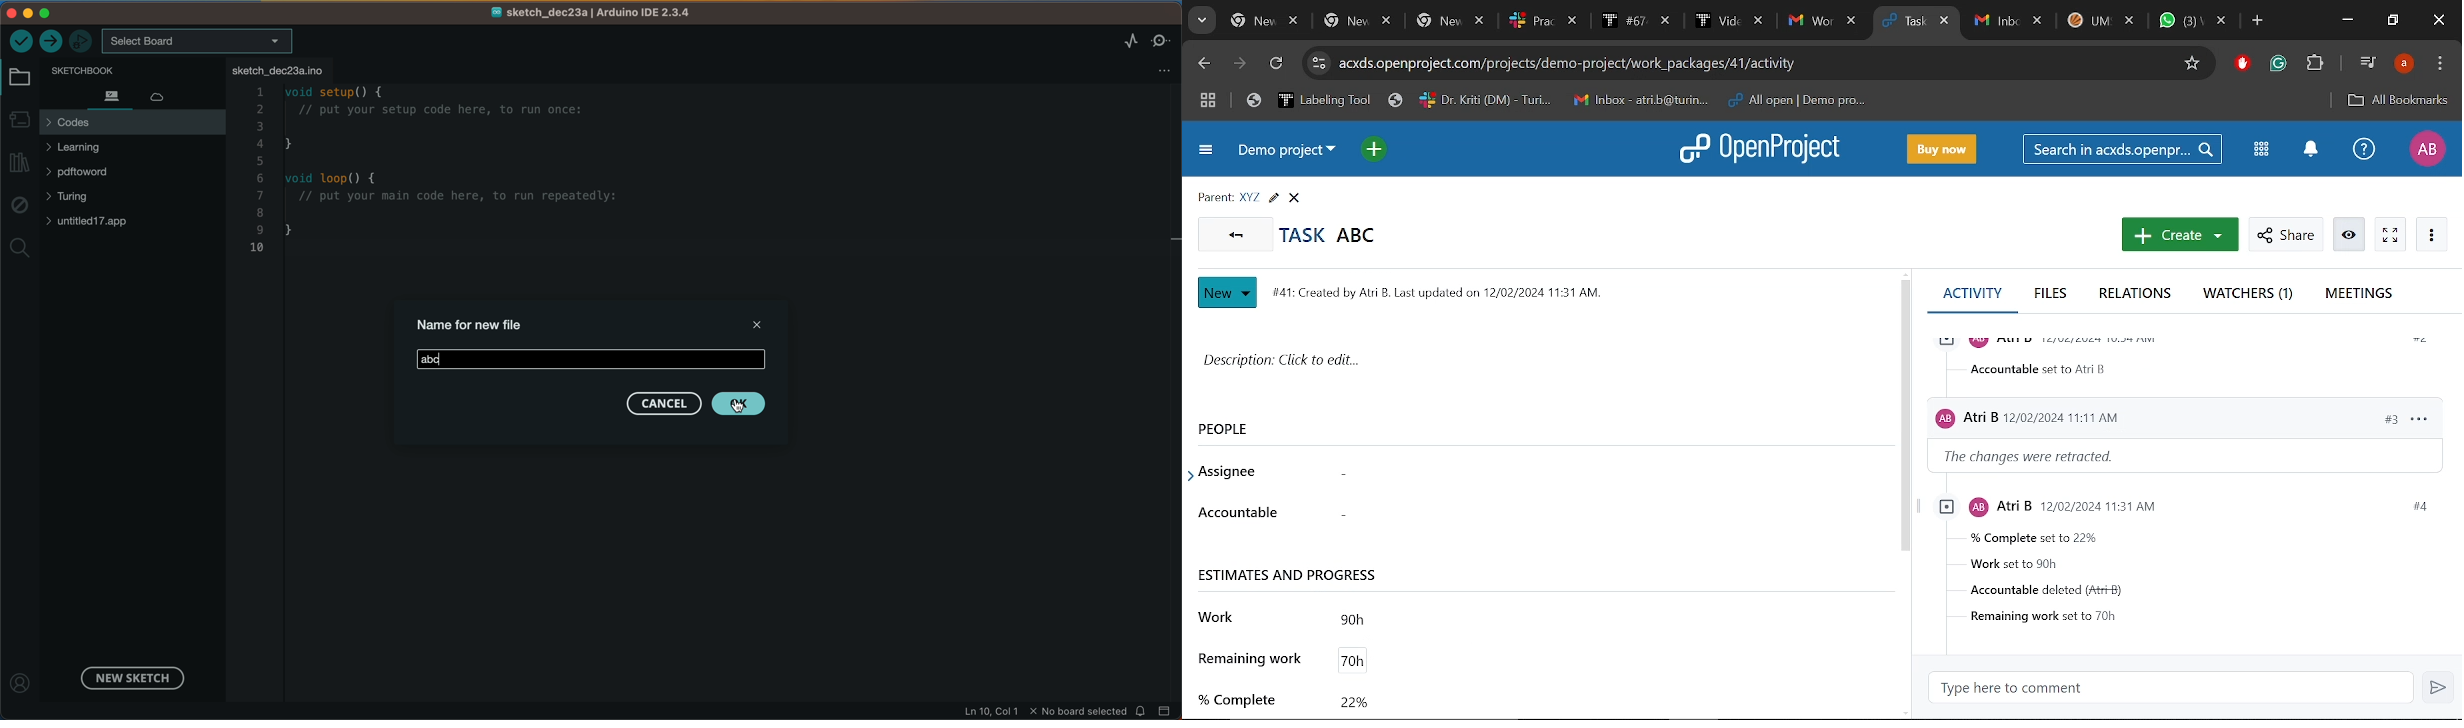 The image size is (2464, 728). I want to click on Assignee, so click(1586, 468).